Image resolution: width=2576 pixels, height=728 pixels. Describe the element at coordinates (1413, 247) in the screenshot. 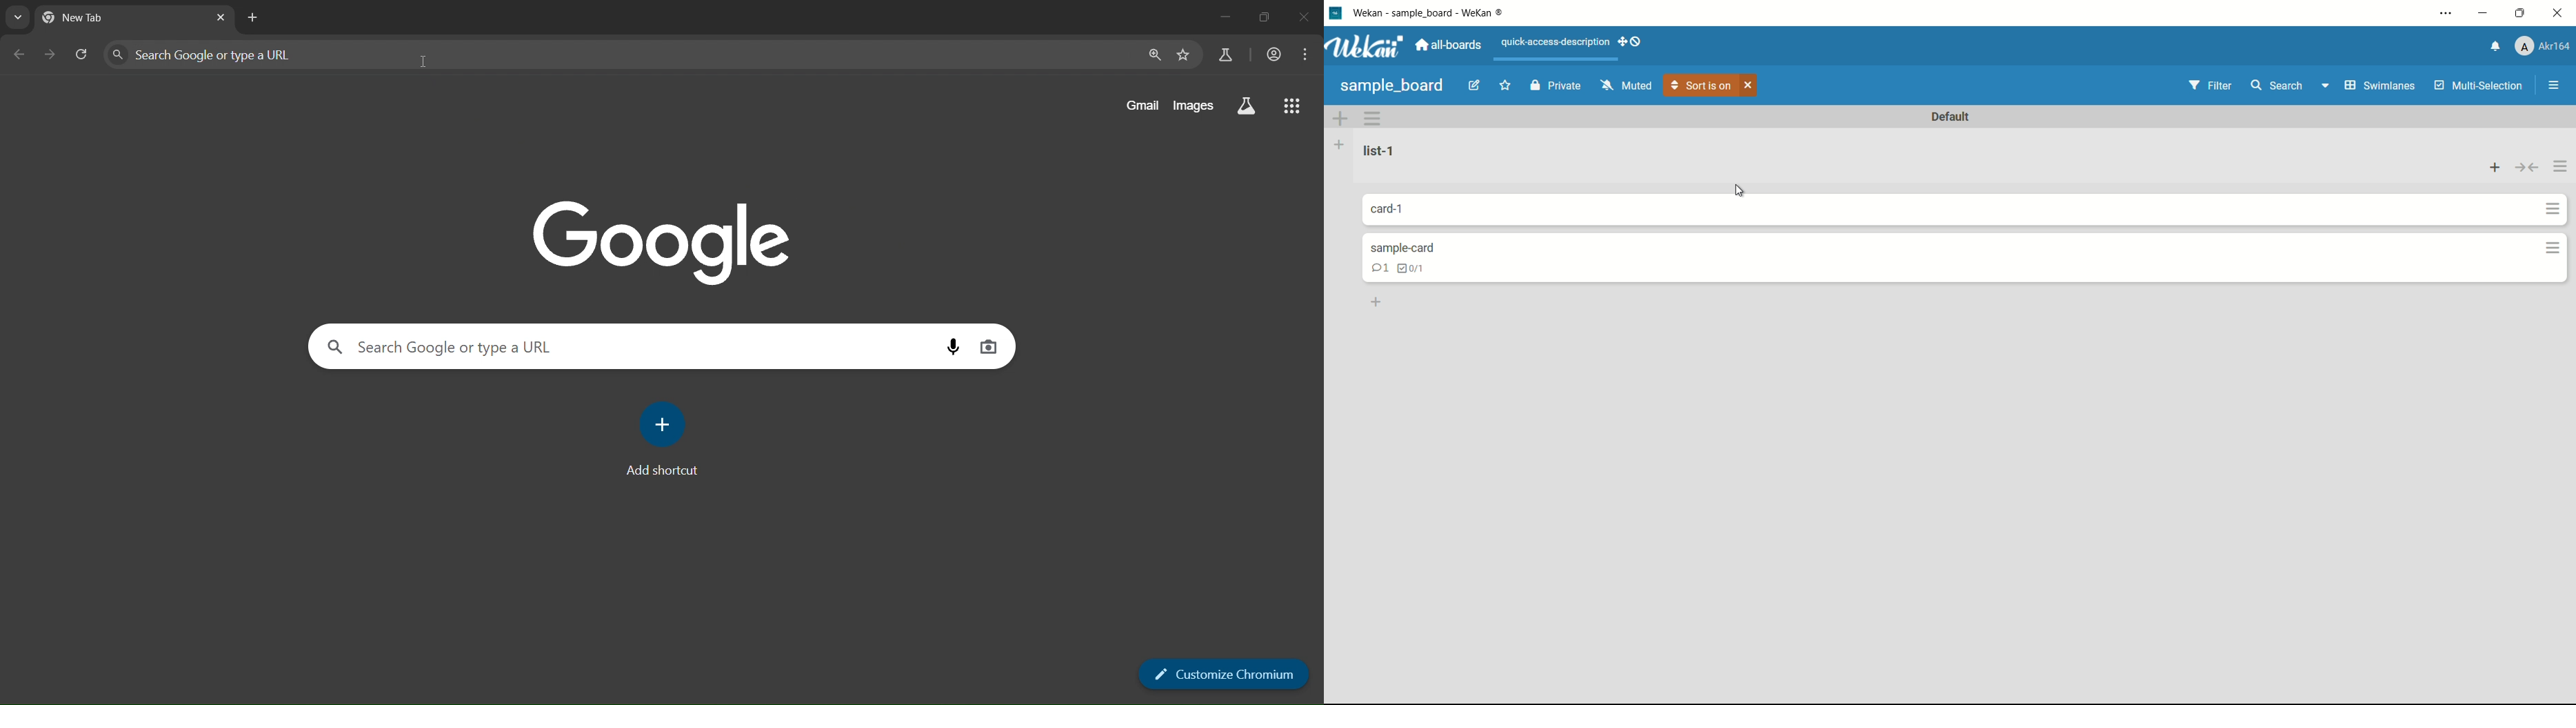

I see `card name` at that location.